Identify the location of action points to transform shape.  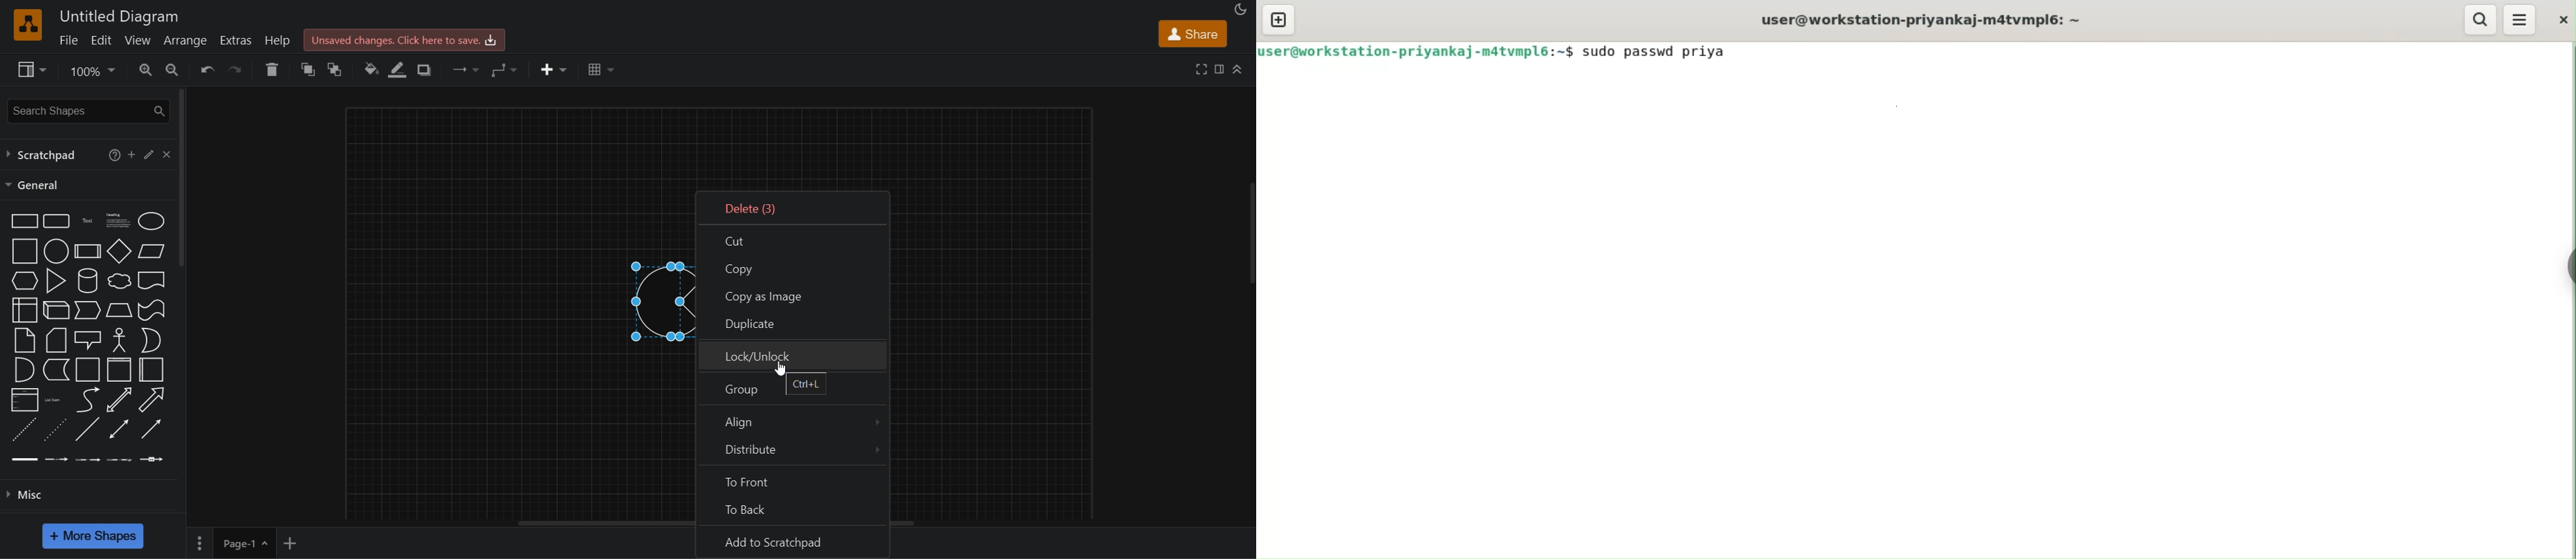
(677, 300).